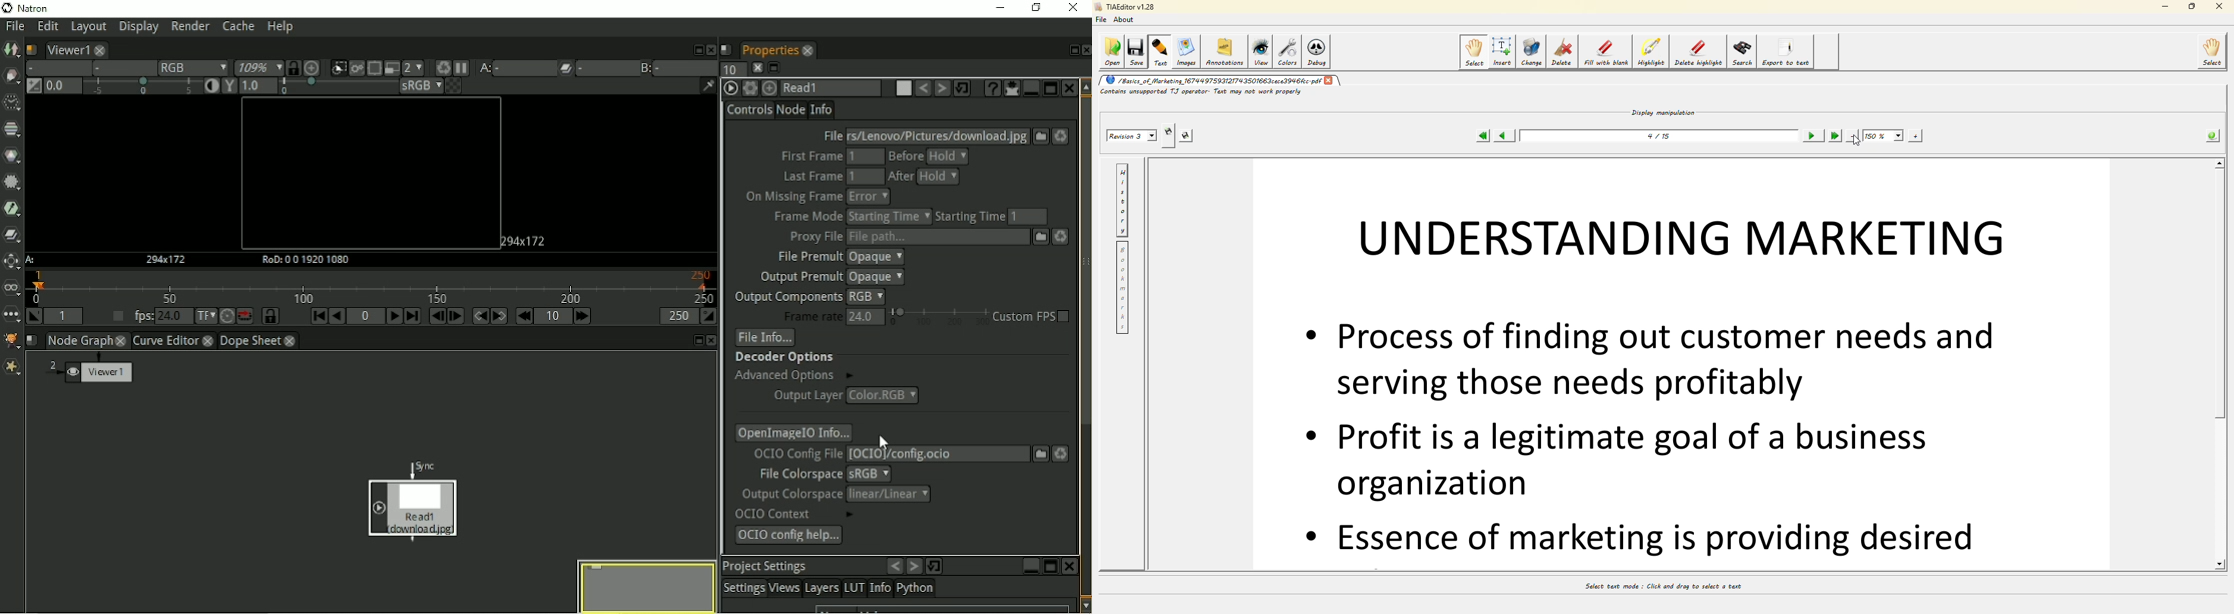 The height and width of the screenshot is (616, 2240). What do you see at coordinates (680, 316) in the screenshot?
I see `Playback out point` at bounding box center [680, 316].